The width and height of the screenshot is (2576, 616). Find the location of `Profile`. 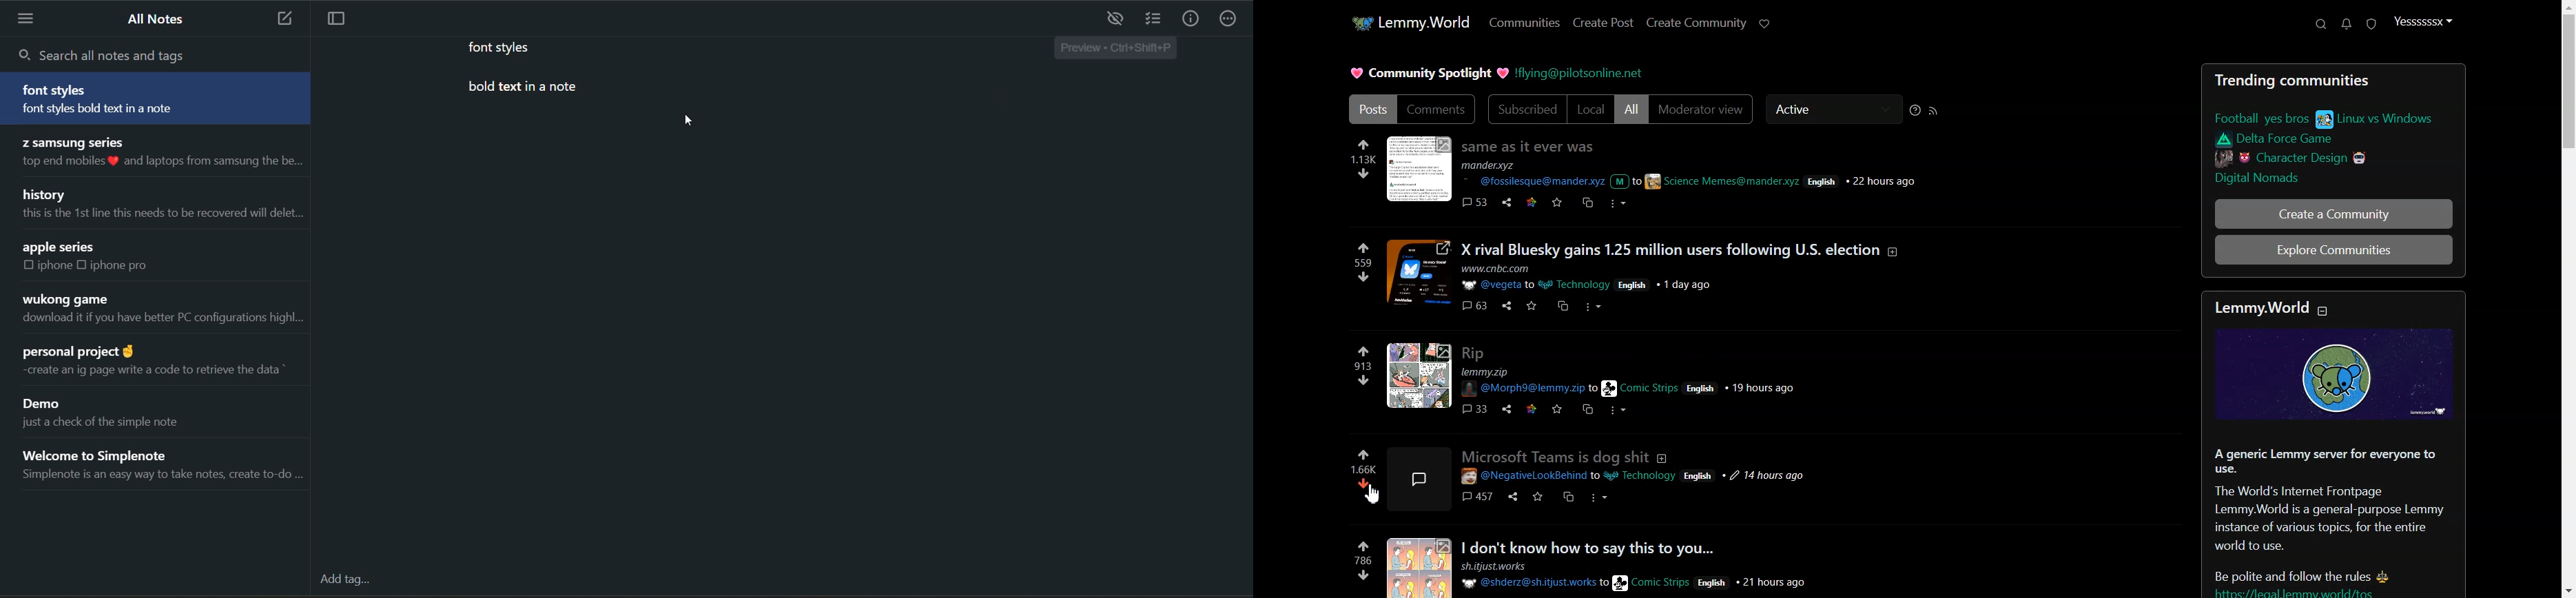

Profile is located at coordinates (2422, 21).